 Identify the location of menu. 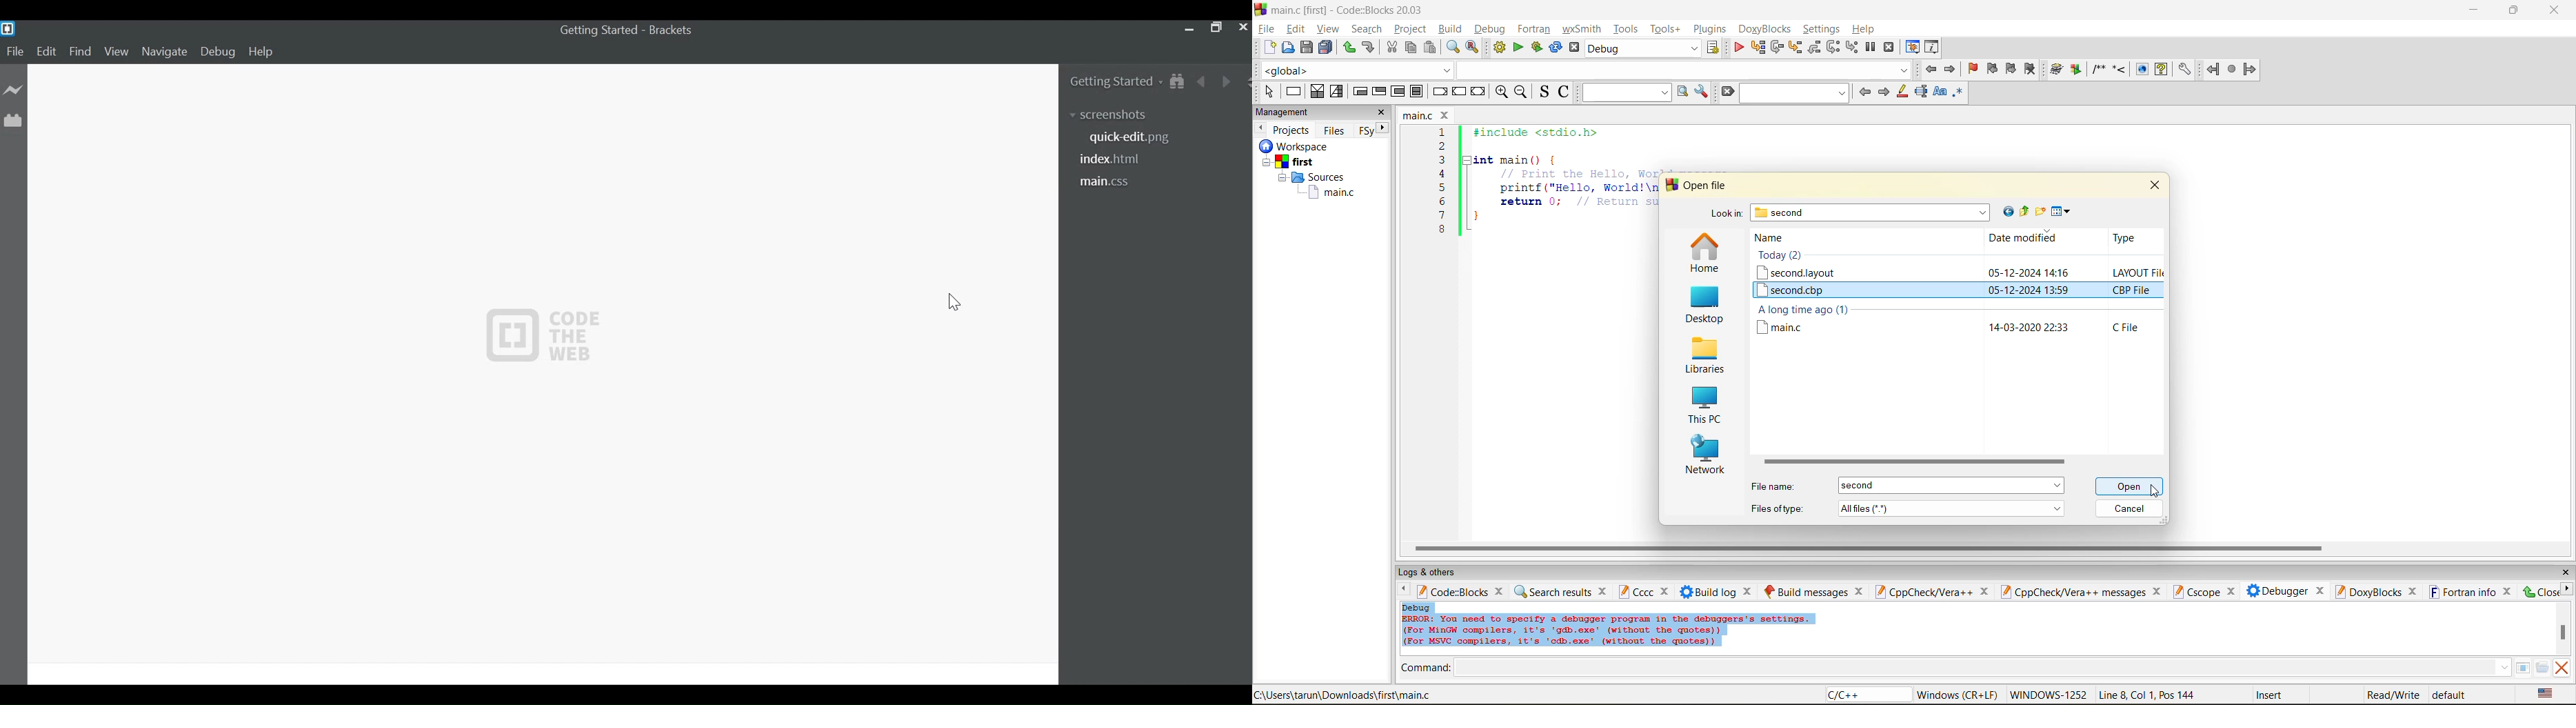
(1951, 486).